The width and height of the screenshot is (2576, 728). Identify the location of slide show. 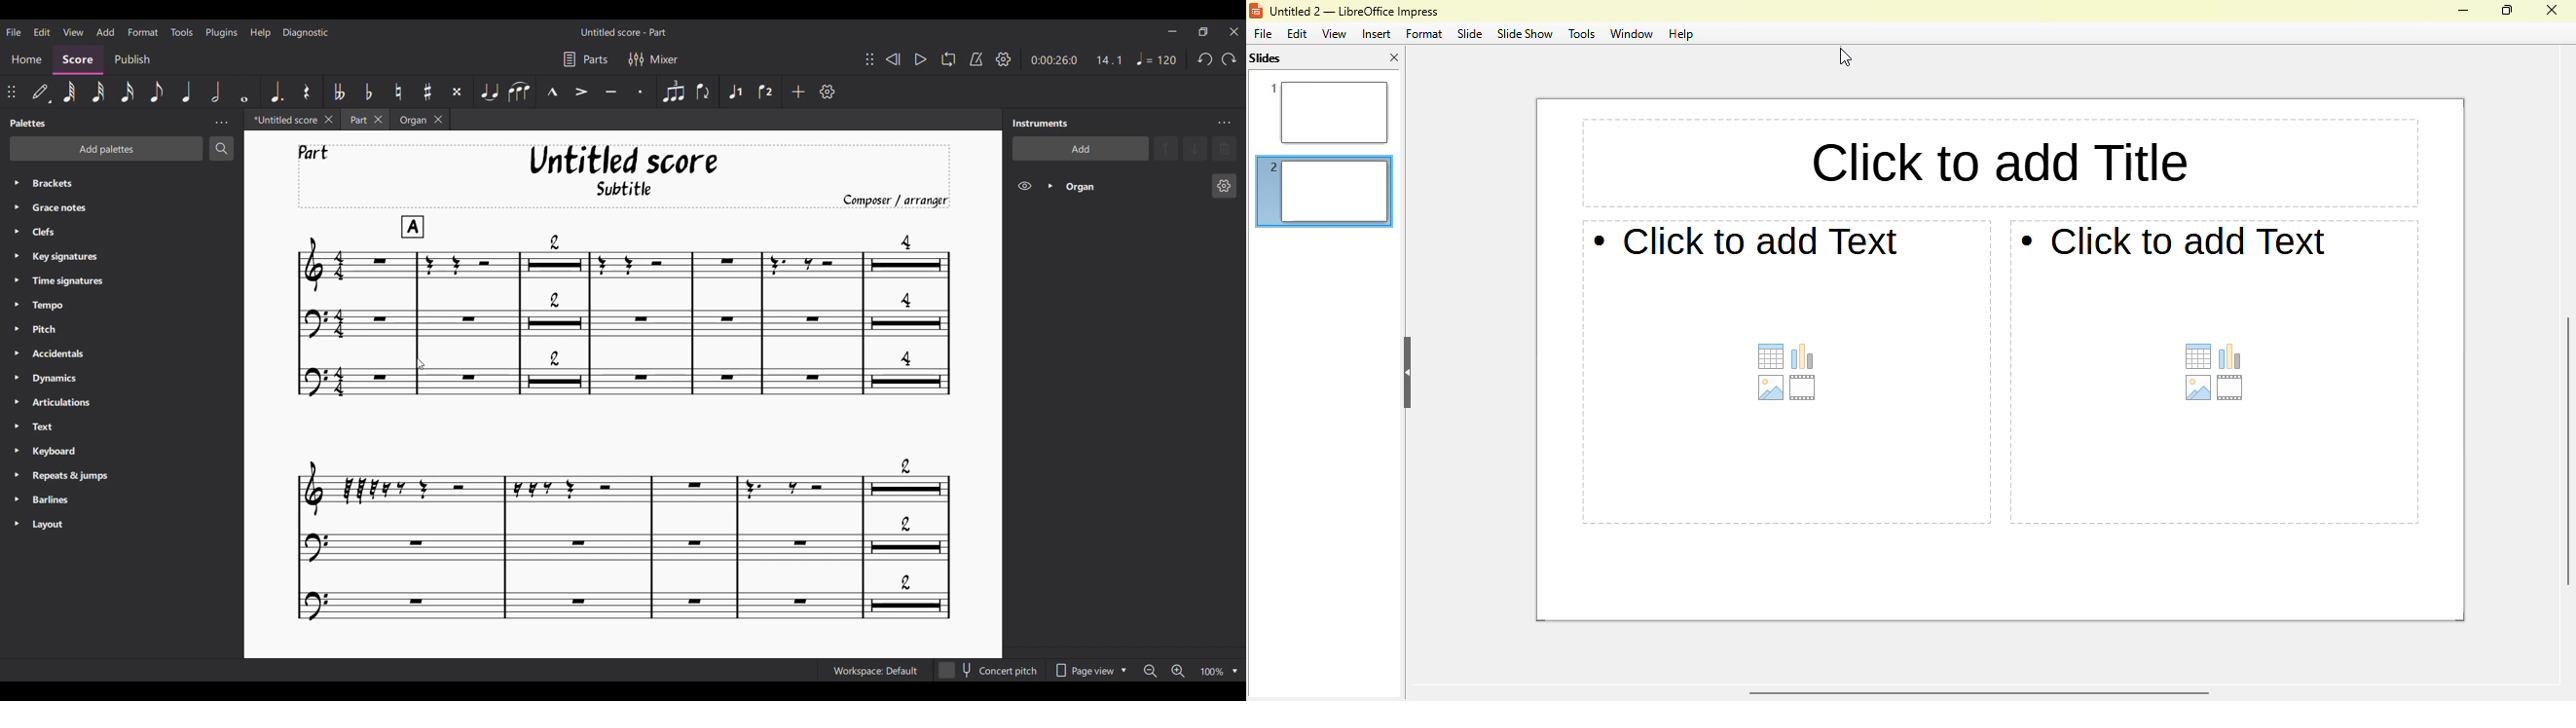
(1524, 33).